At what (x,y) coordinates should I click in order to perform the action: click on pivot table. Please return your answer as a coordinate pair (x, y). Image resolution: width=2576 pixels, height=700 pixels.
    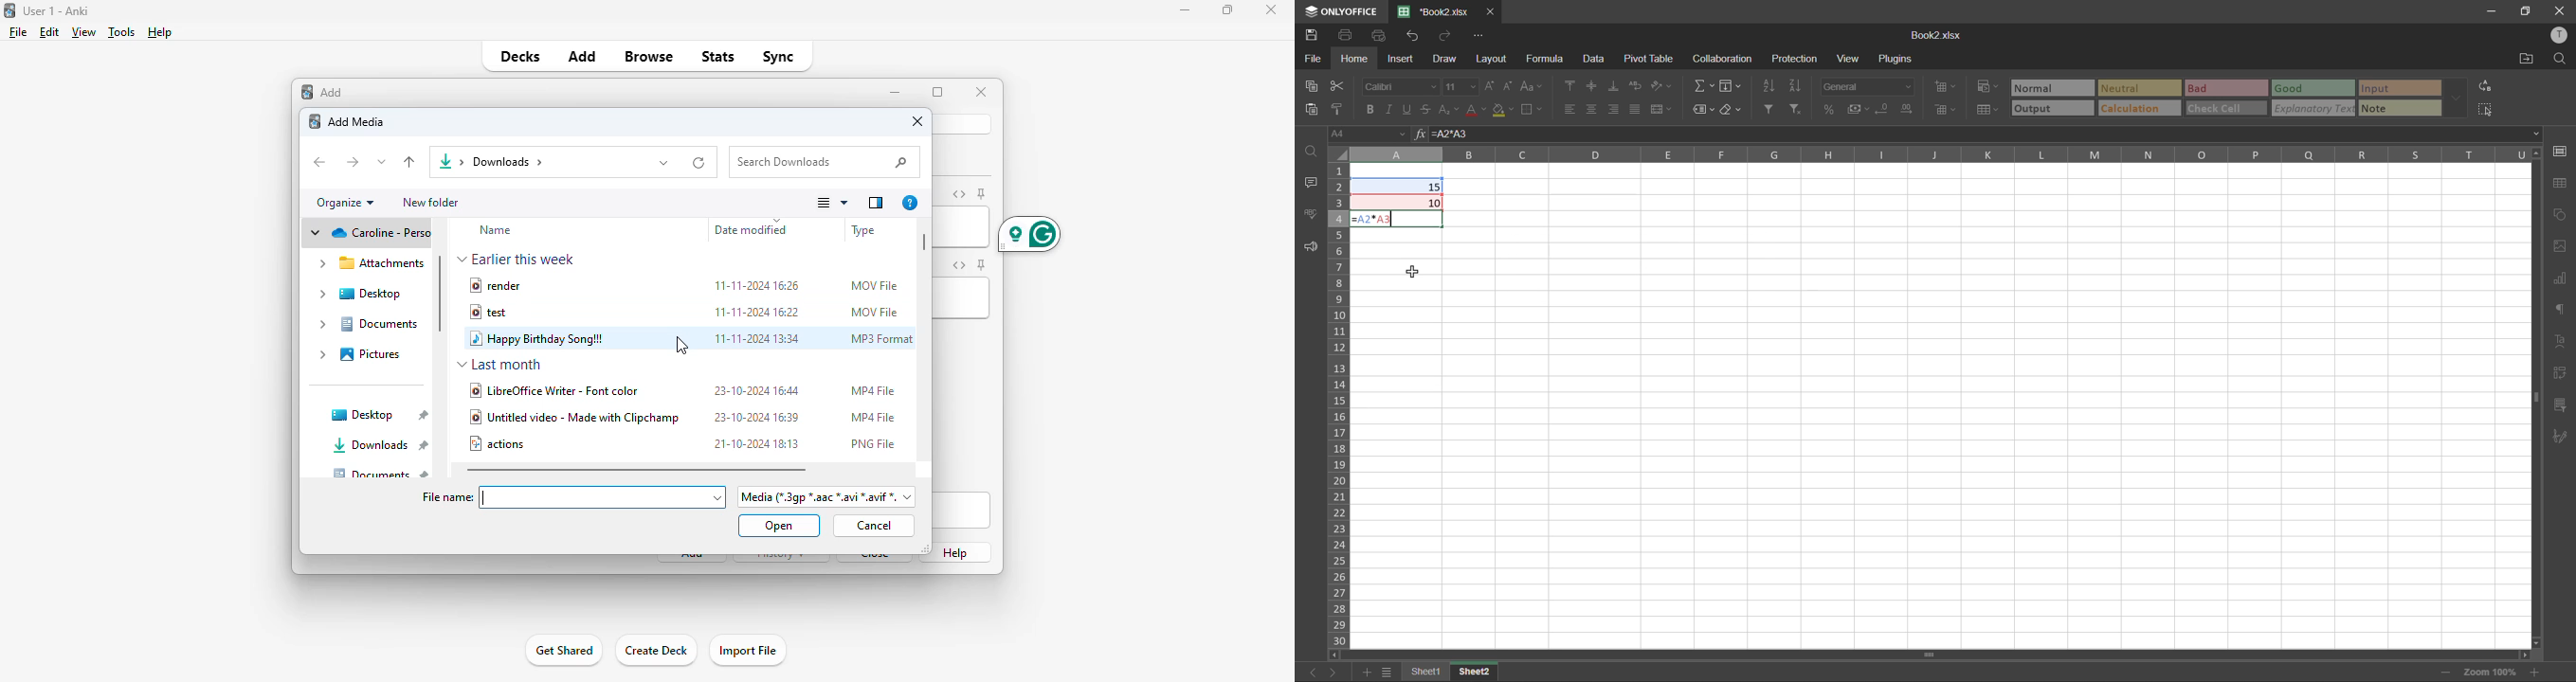
    Looking at the image, I should click on (2562, 374).